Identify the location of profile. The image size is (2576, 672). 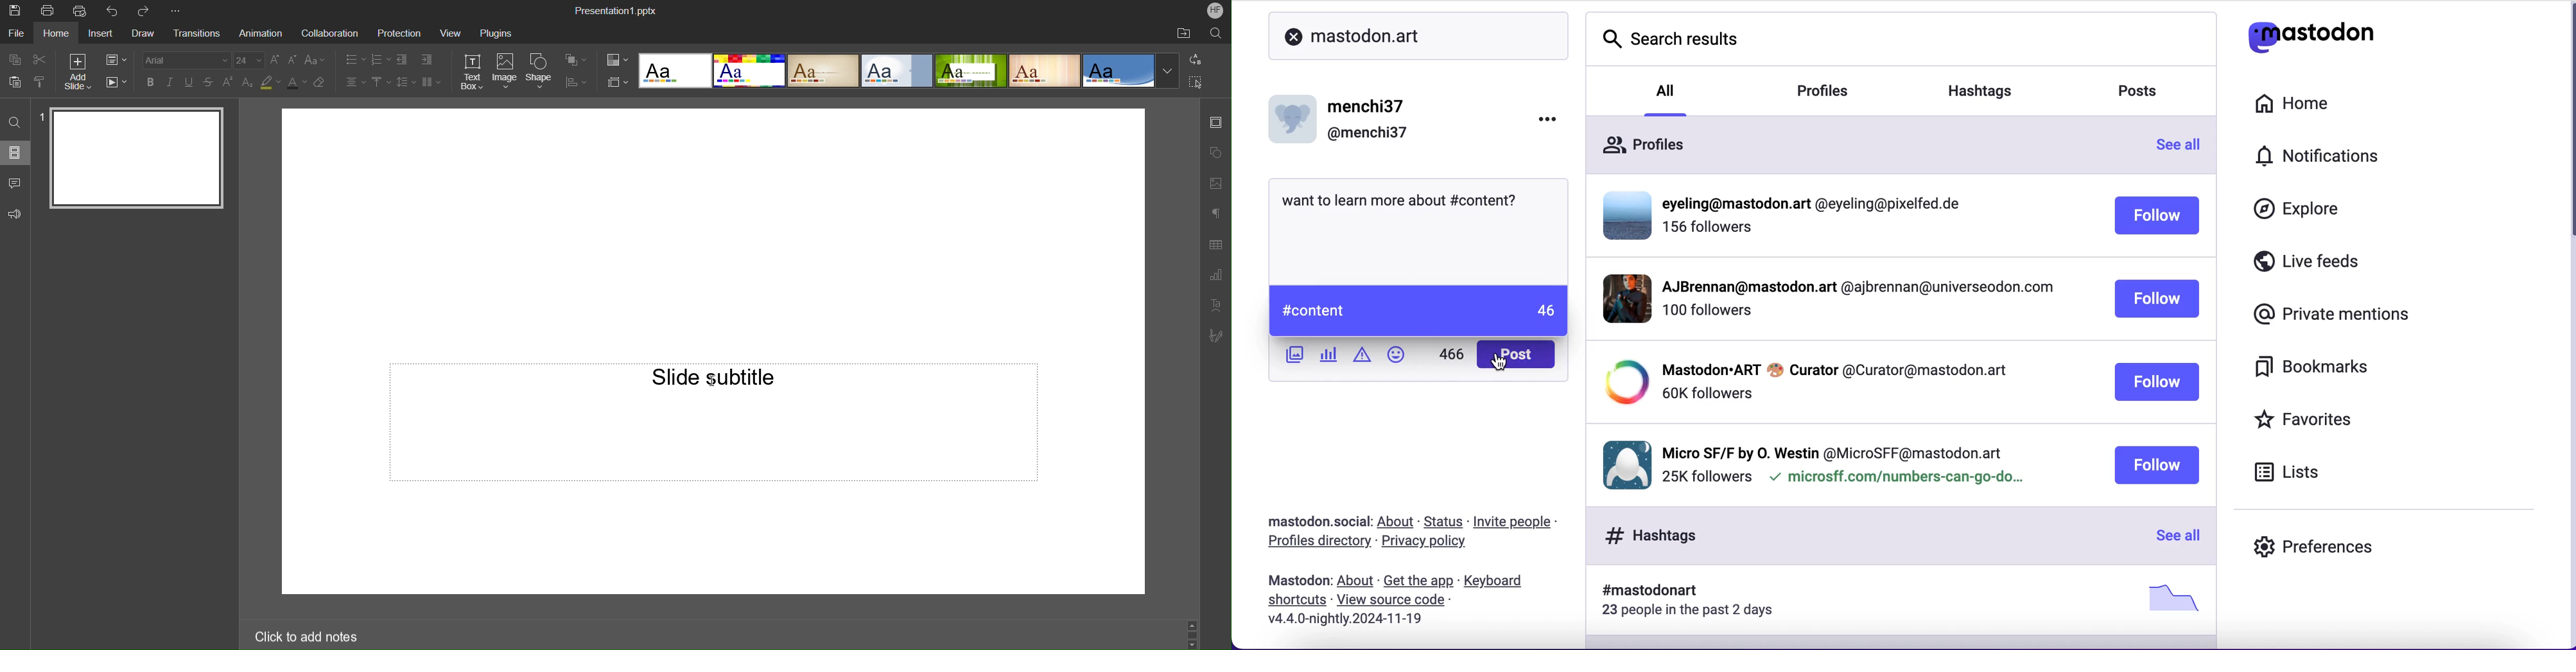
(1833, 450).